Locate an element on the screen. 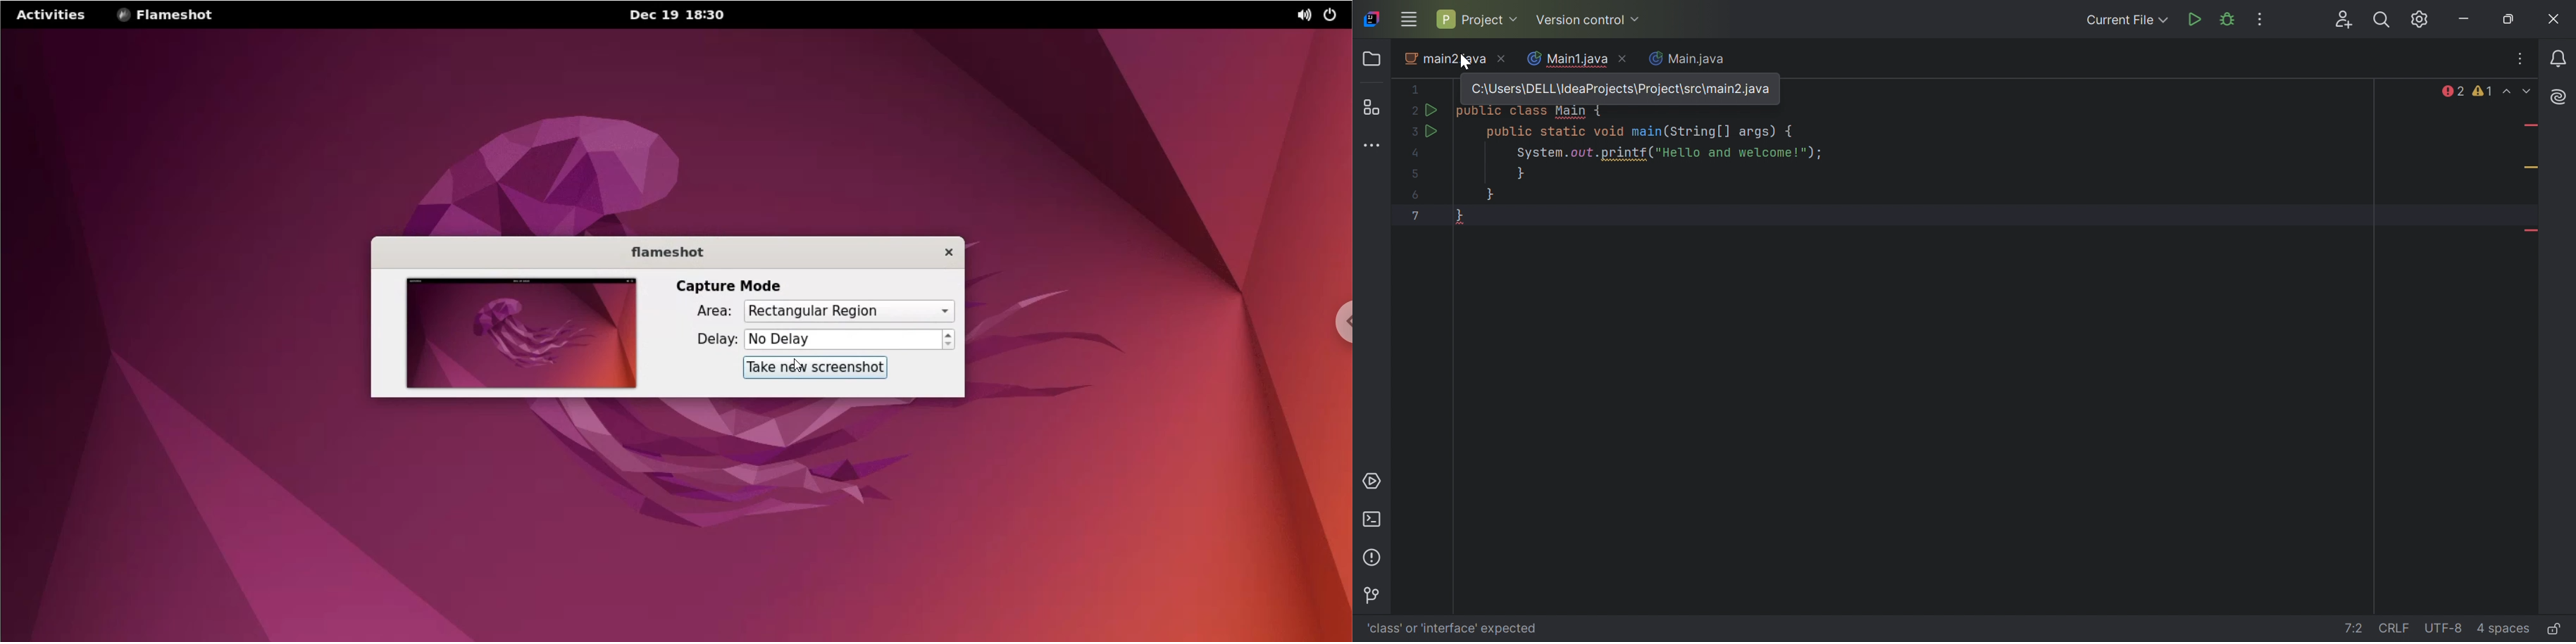 The height and width of the screenshot is (644, 2576). Services is located at coordinates (1374, 482).